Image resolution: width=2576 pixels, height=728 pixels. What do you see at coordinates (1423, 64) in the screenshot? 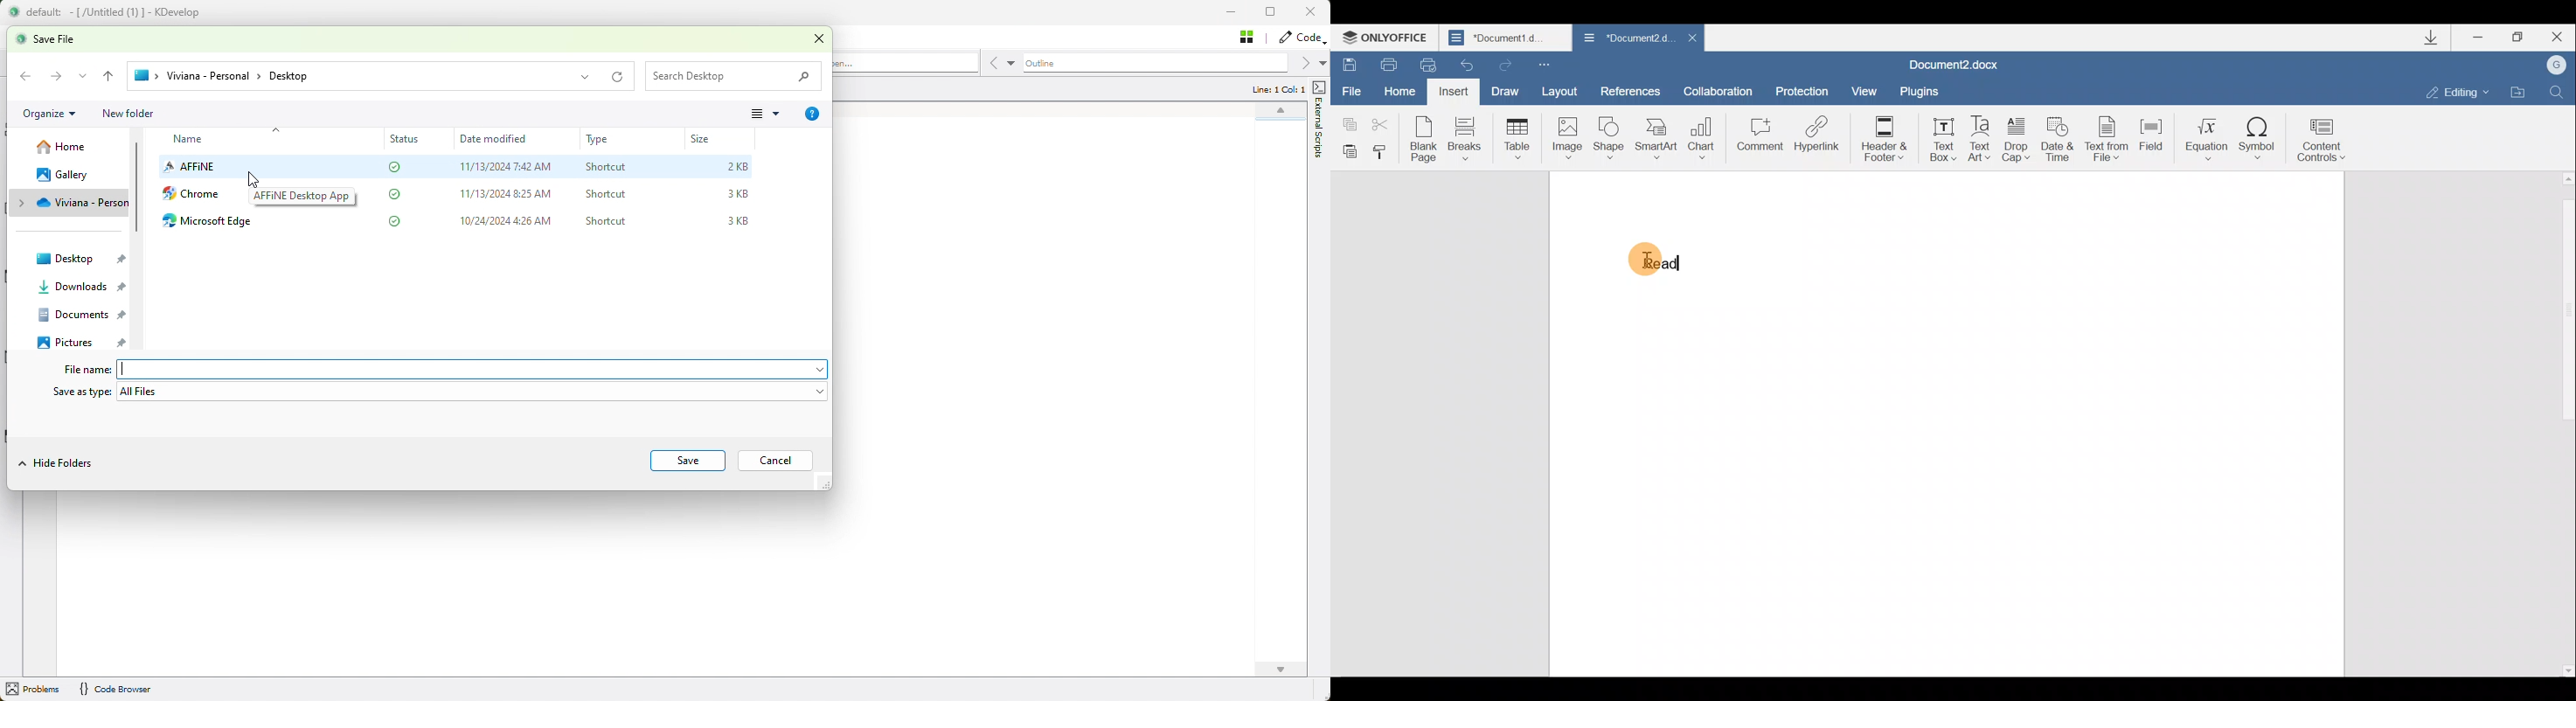
I see `Quick print` at bounding box center [1423, 64].